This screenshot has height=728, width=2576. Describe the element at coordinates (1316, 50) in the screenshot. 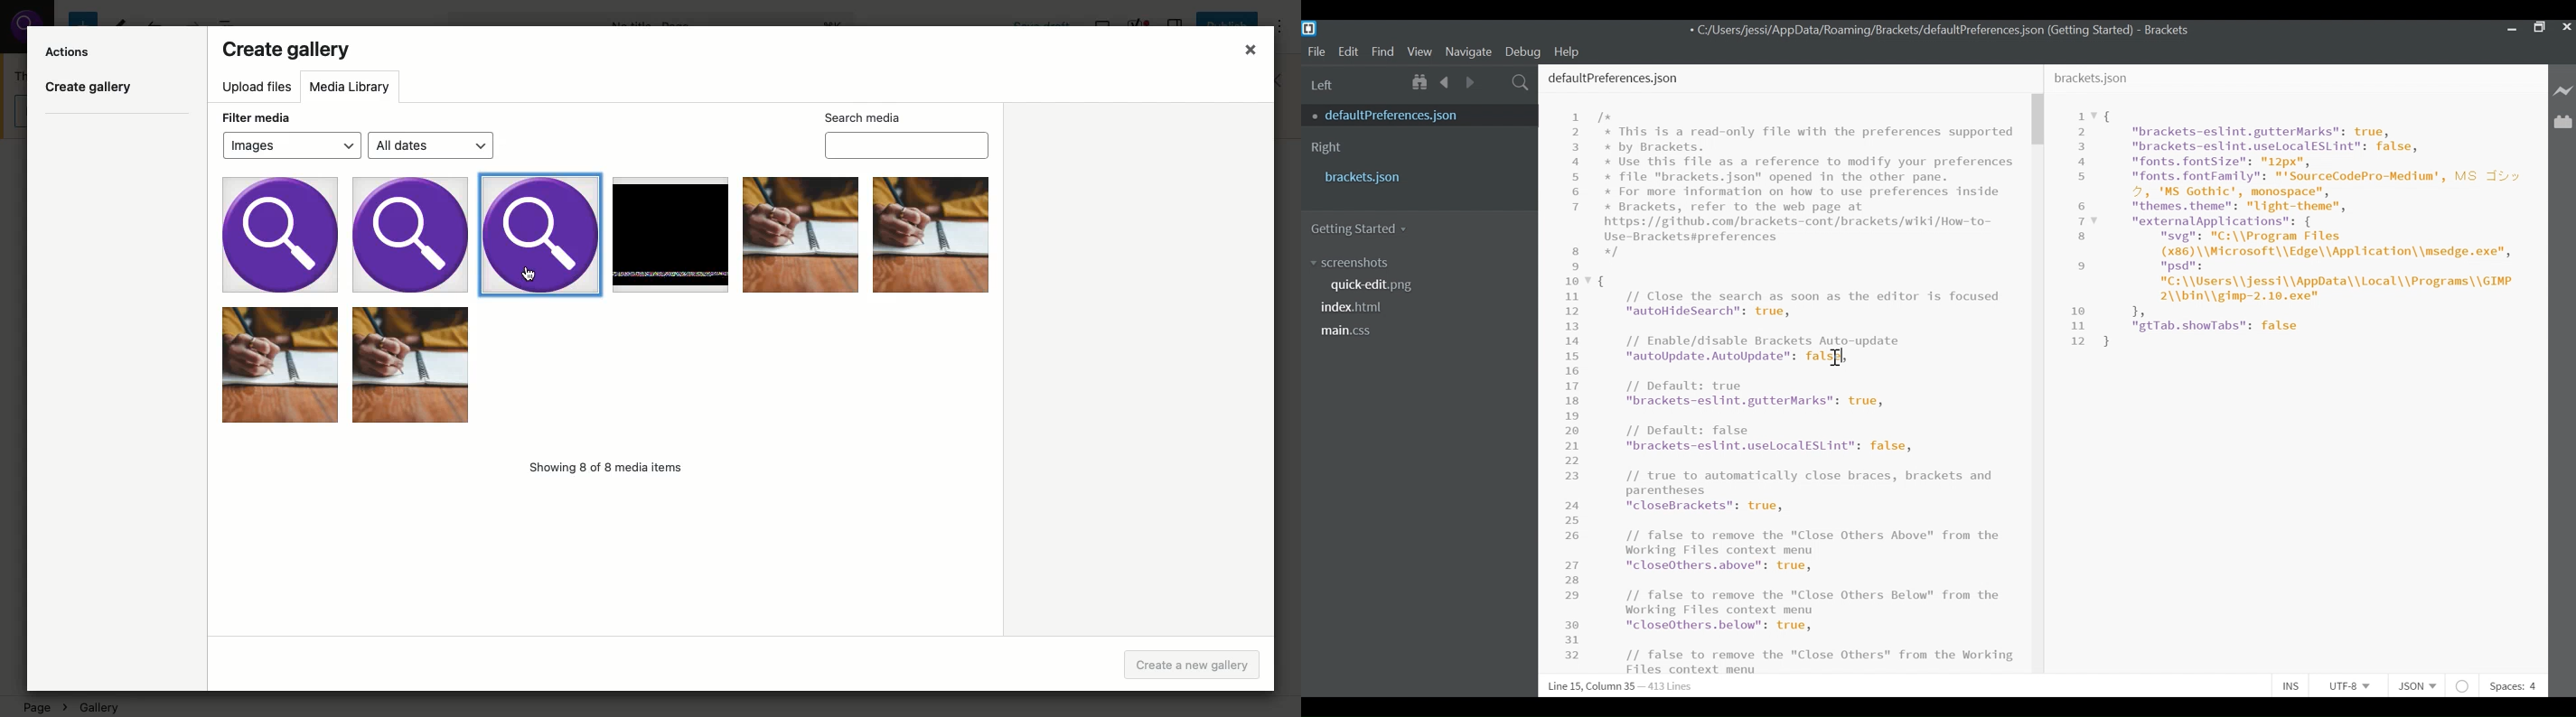

I see `File` at that location.